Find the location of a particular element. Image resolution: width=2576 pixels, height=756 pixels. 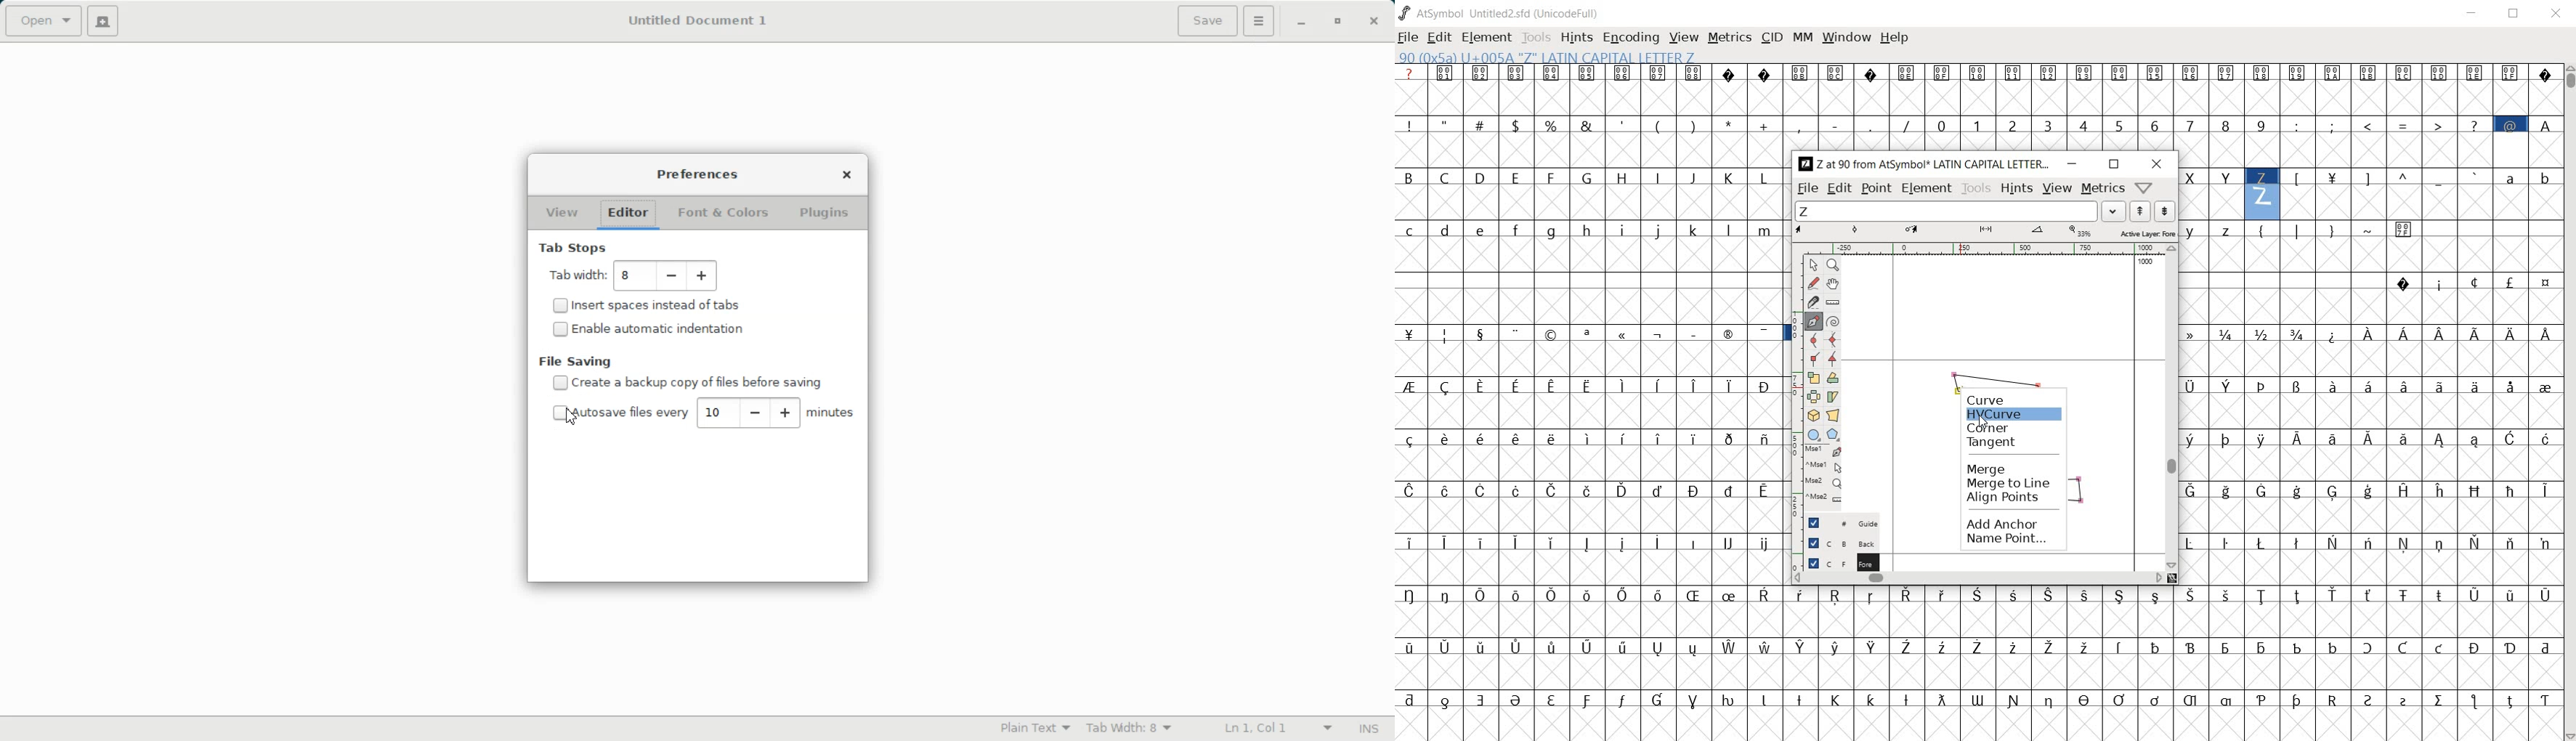

change whether spiro is active or not is located at coordinates (1833, 320).